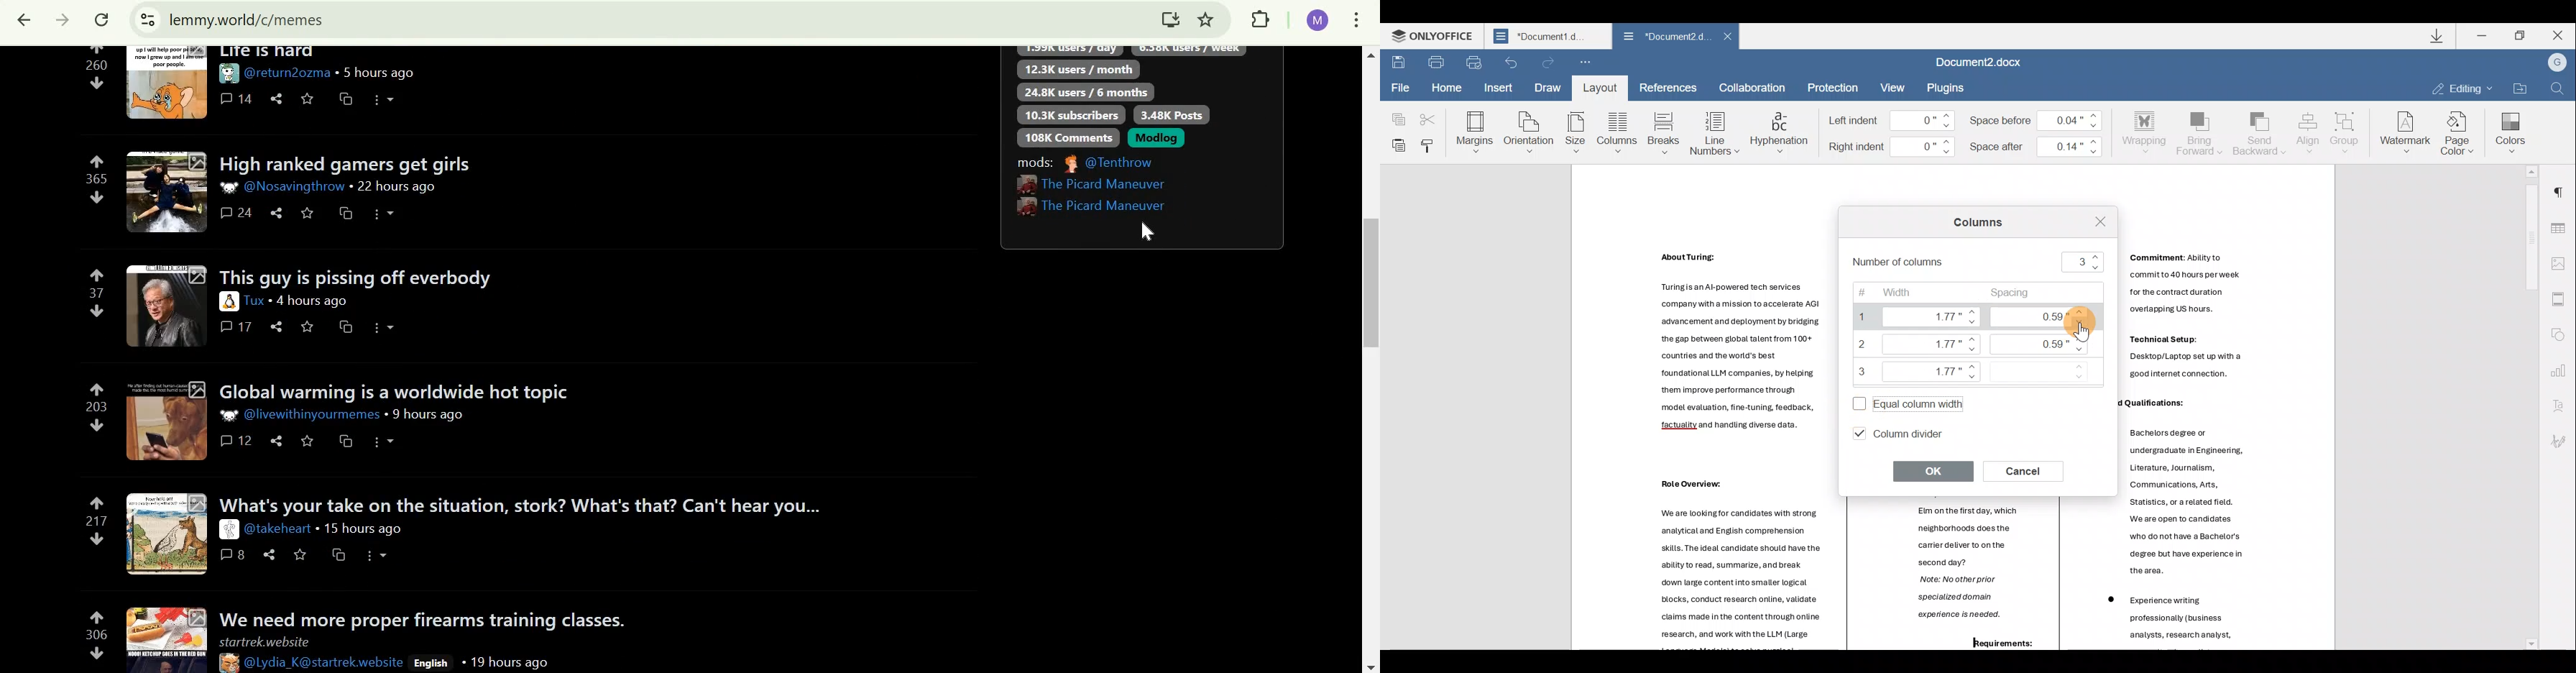  Describe the element at coordinates (1992, 644) in the screenshot. I see `` at that location.